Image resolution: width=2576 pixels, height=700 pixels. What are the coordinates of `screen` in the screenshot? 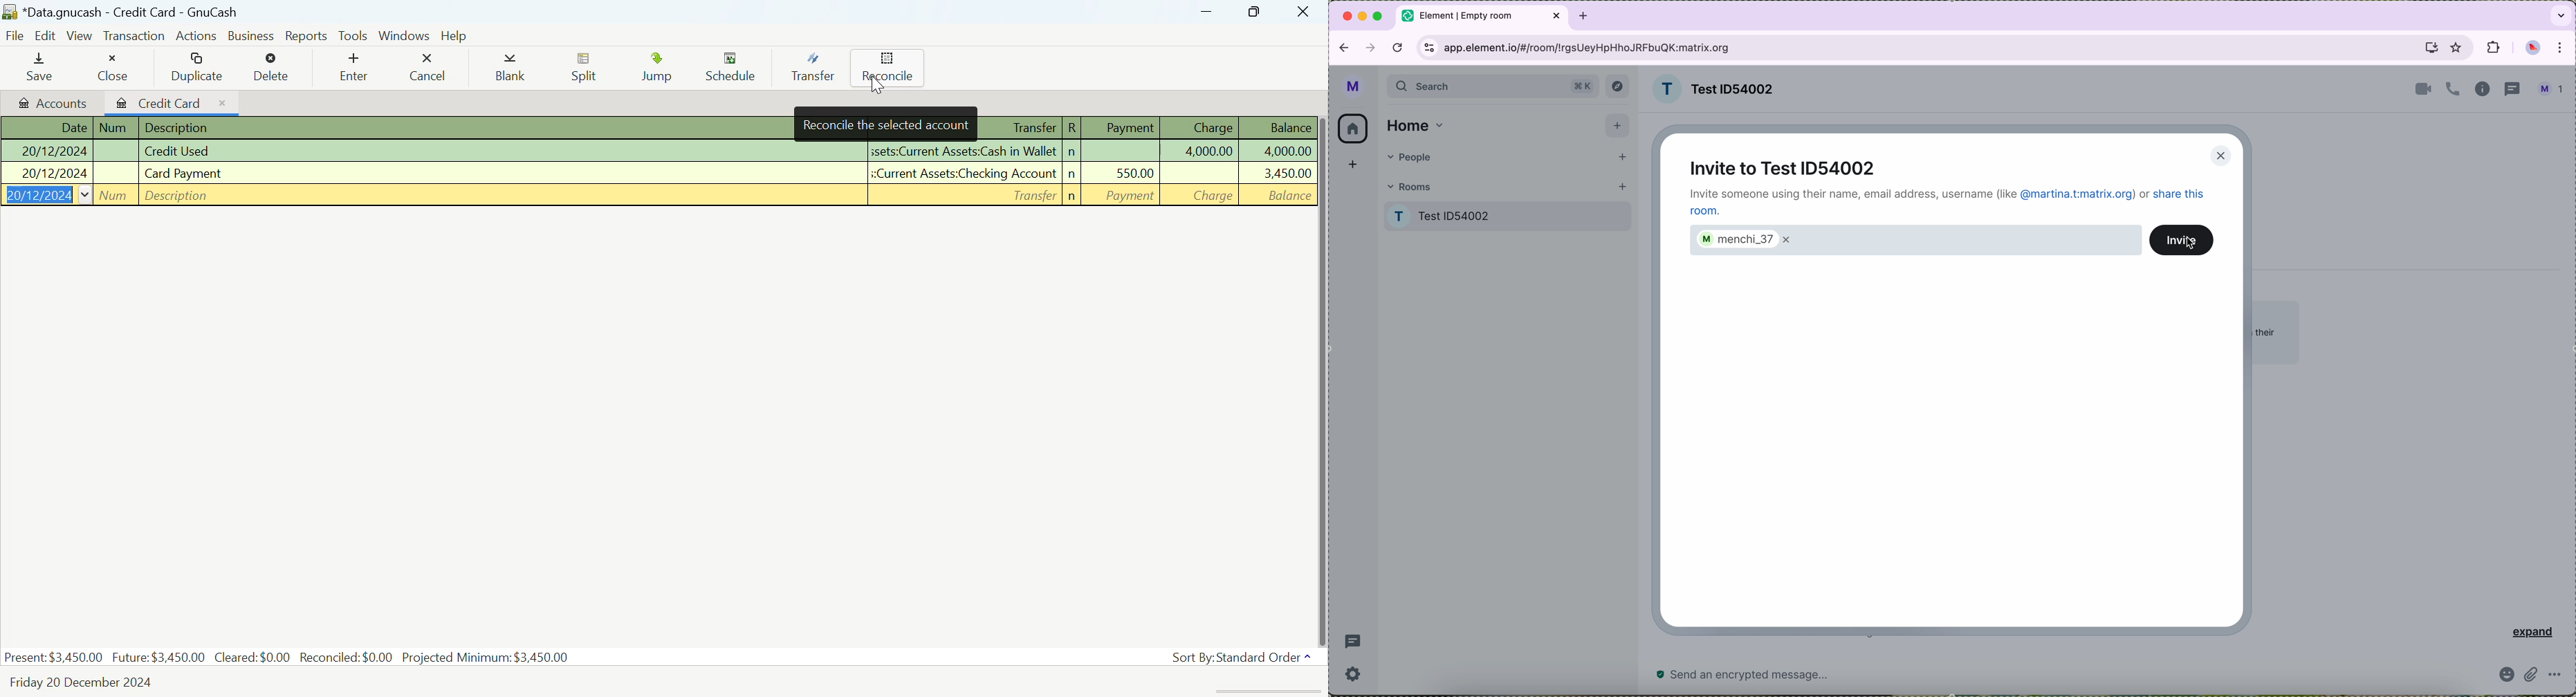 It's located at (2429, 50).